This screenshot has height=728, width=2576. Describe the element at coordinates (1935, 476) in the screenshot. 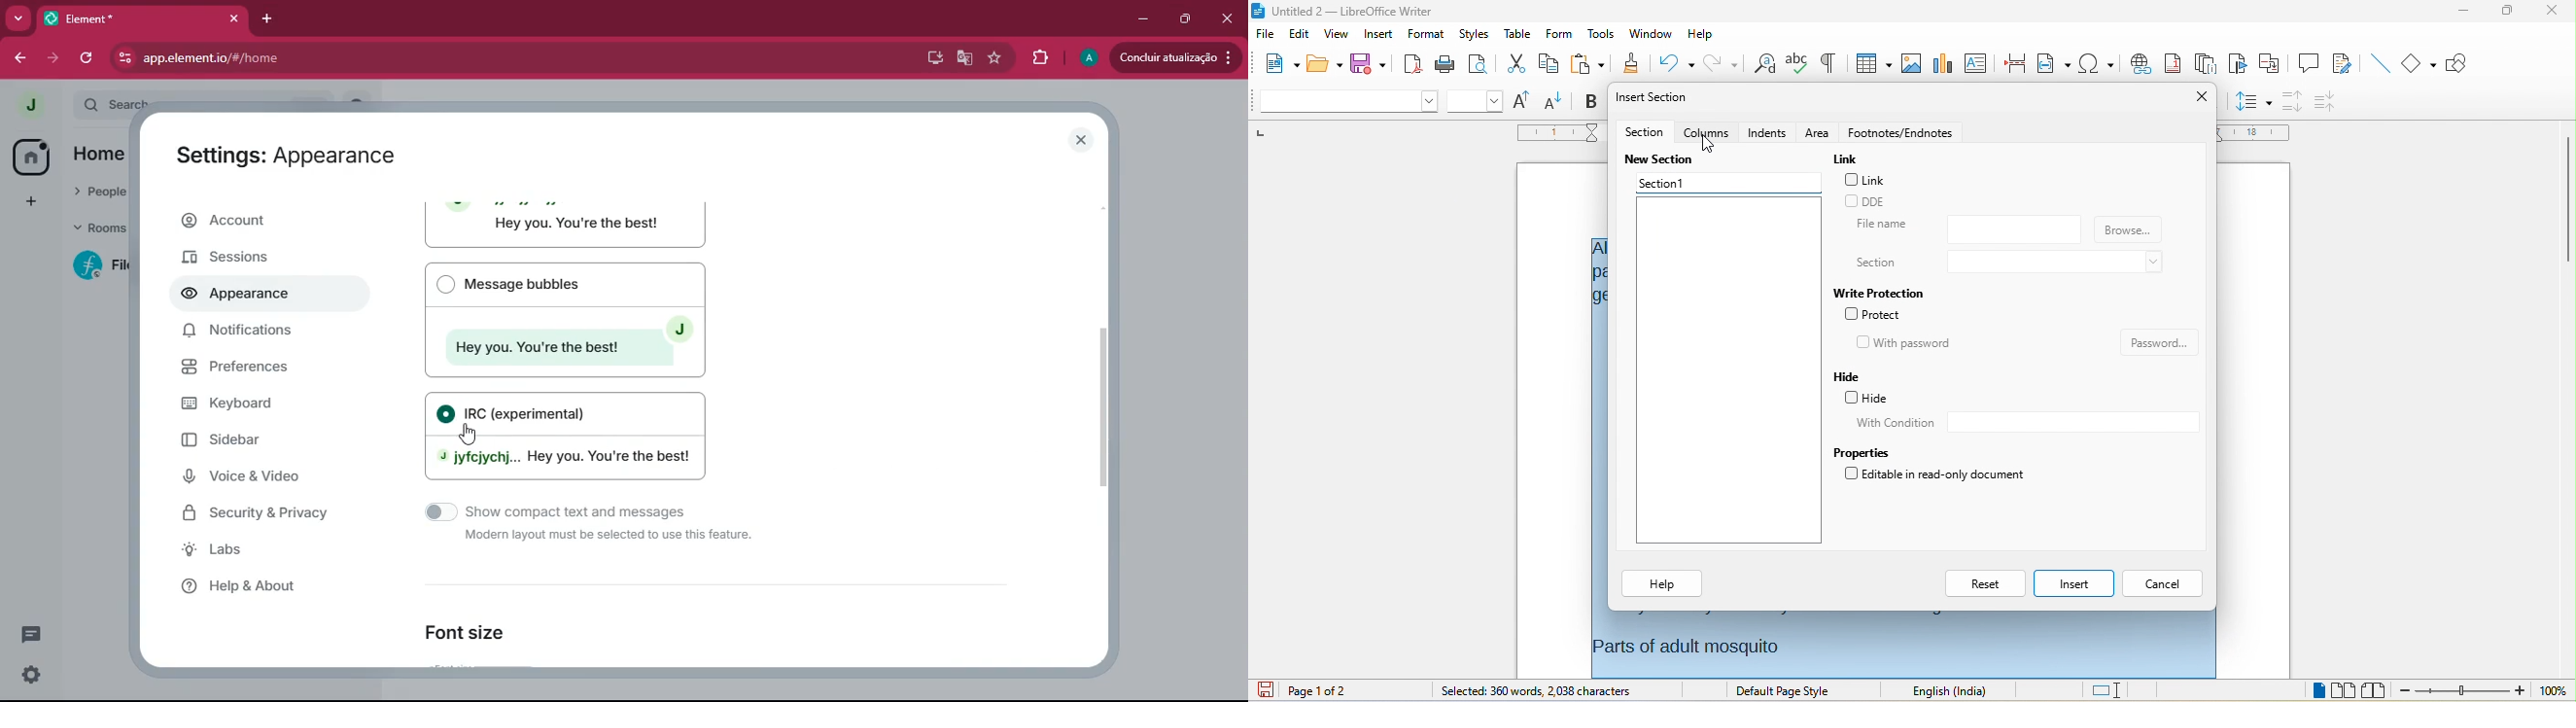

I see `editable in read only document` at that location.